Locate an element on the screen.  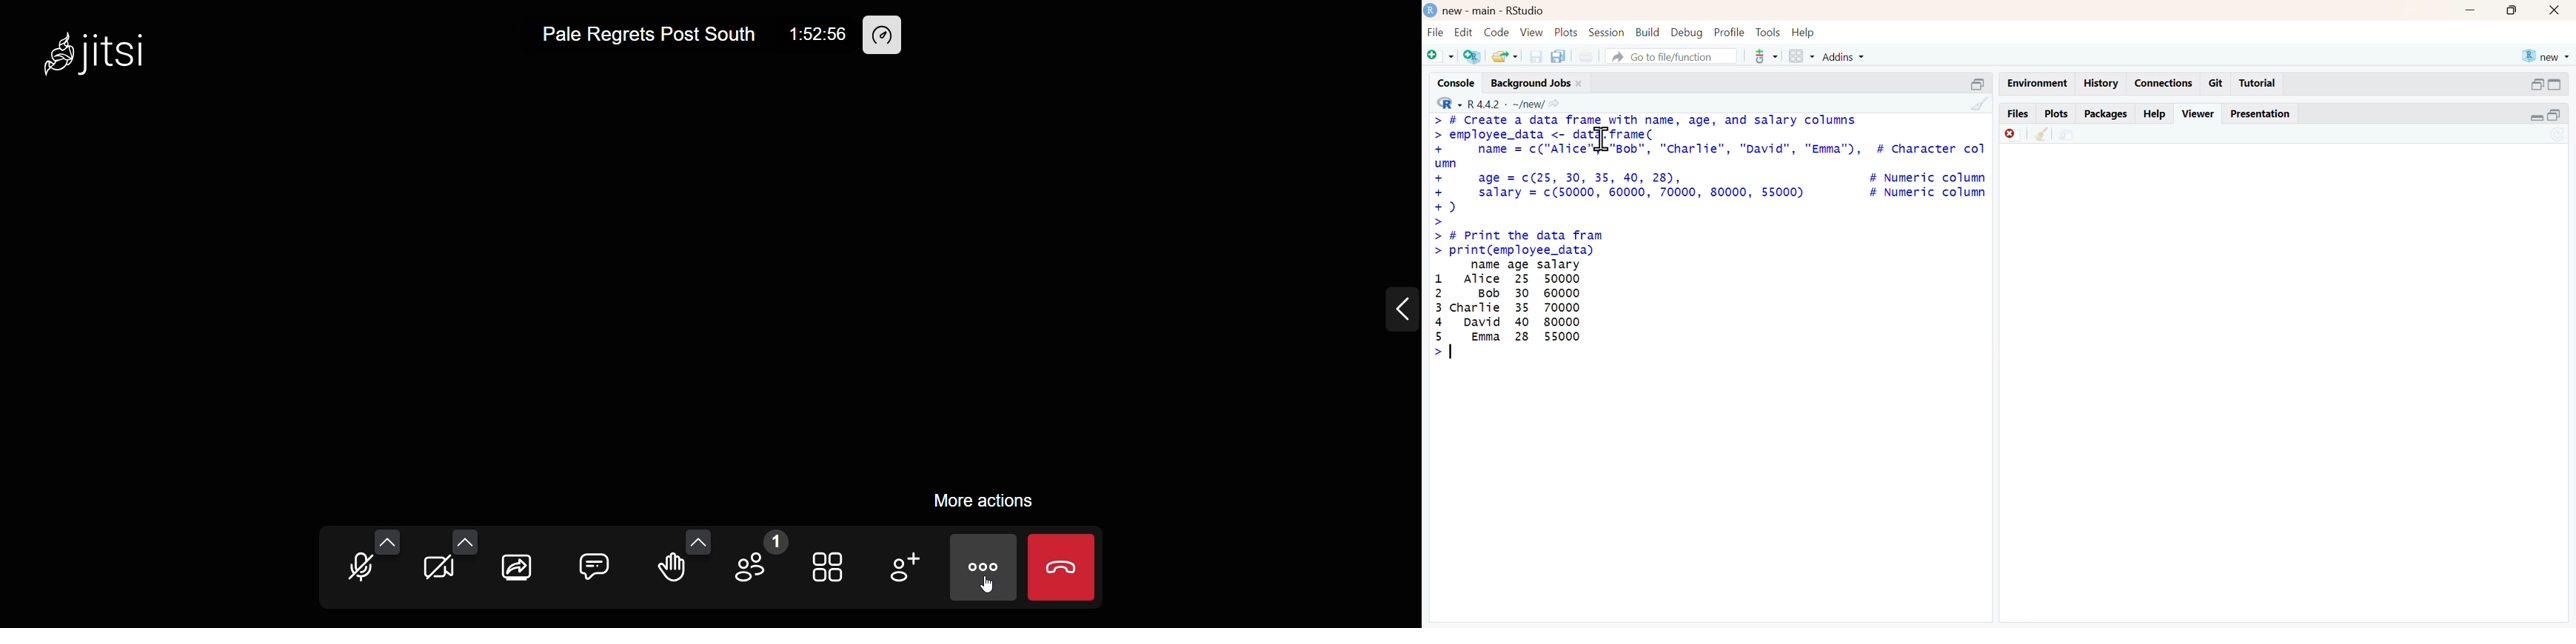
Environment is located at coordinates (2033, 81).